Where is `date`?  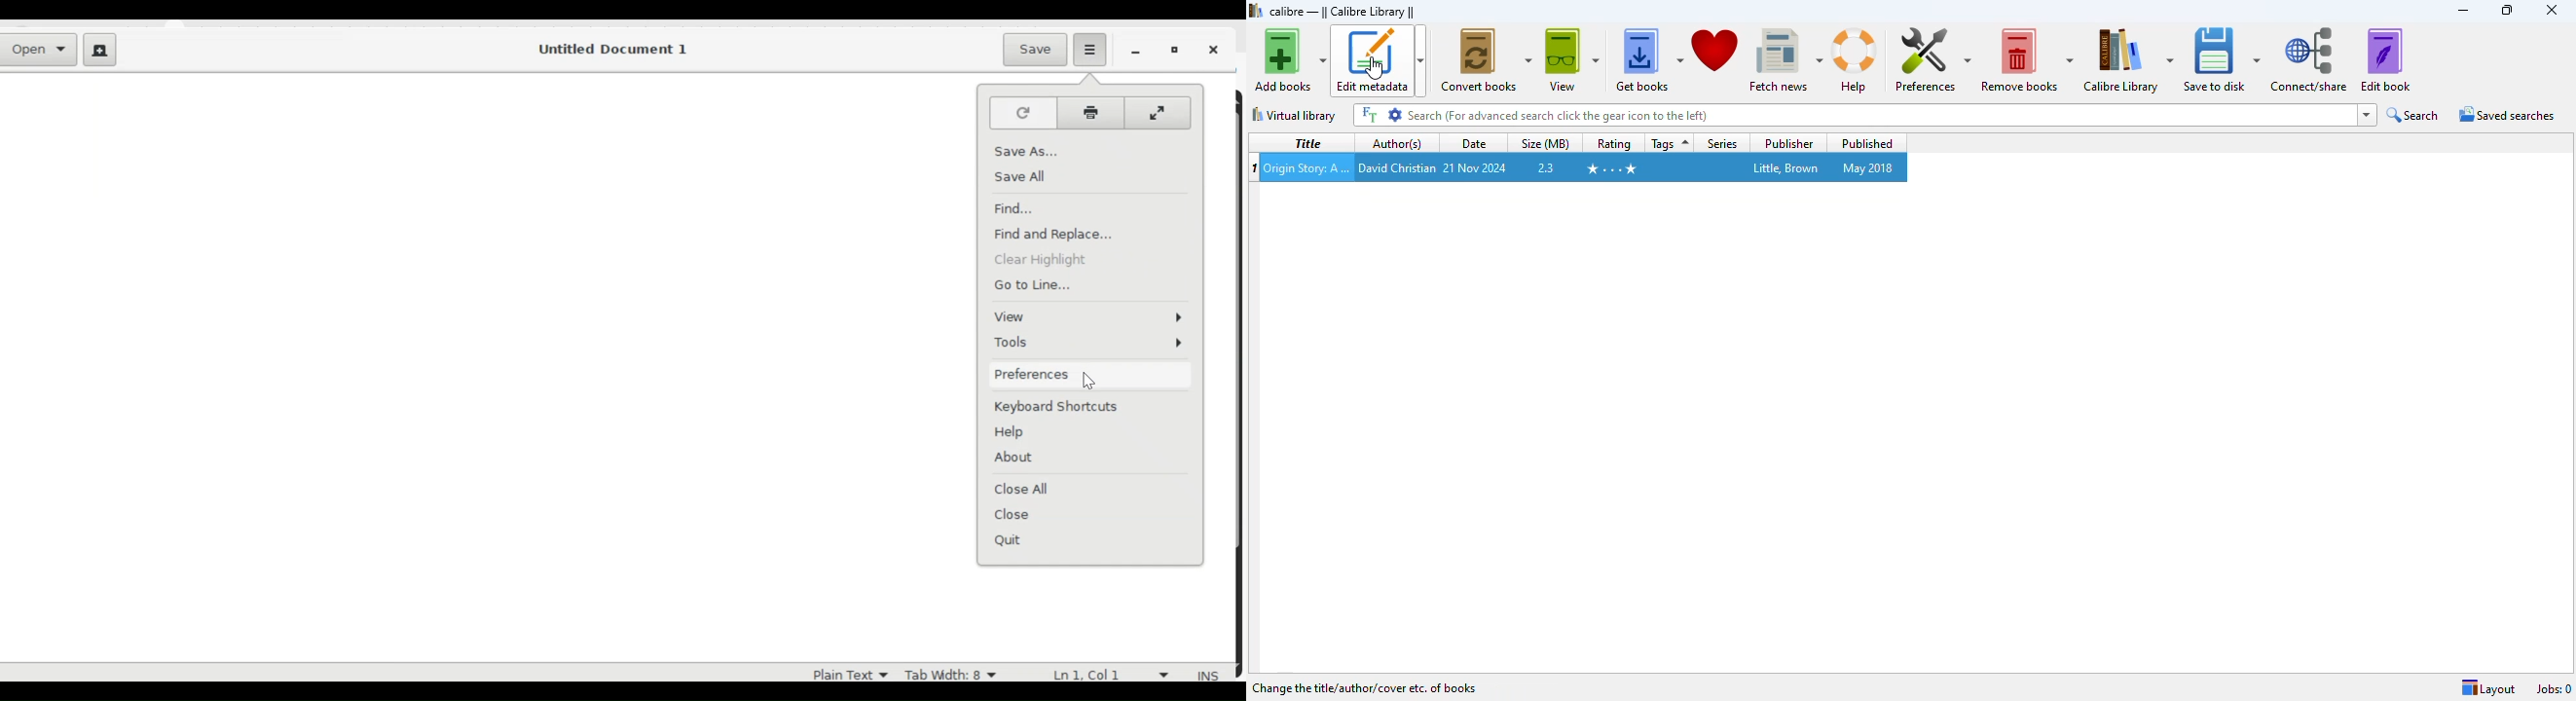 date is located at coordinates (1474, 144).